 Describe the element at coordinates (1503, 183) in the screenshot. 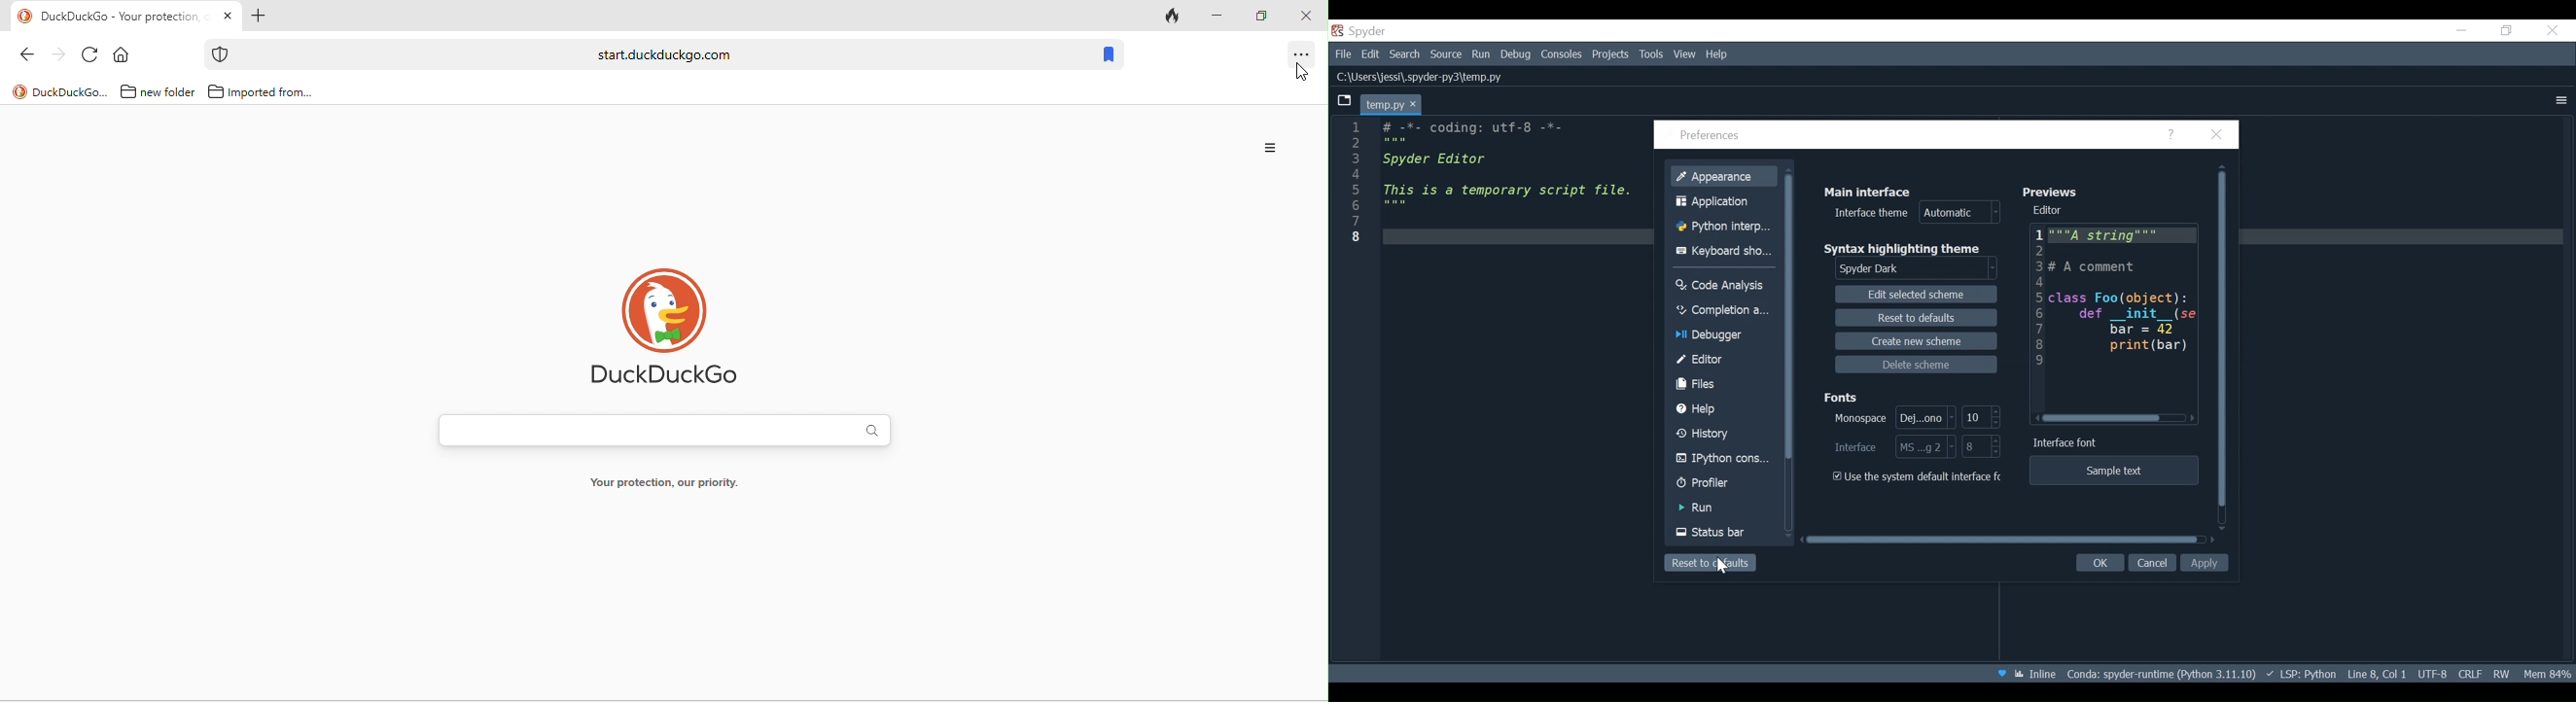

I see `Editor - Code (# coding: utf-8 Spyder Editor This is a temporary script file.)` at that location.